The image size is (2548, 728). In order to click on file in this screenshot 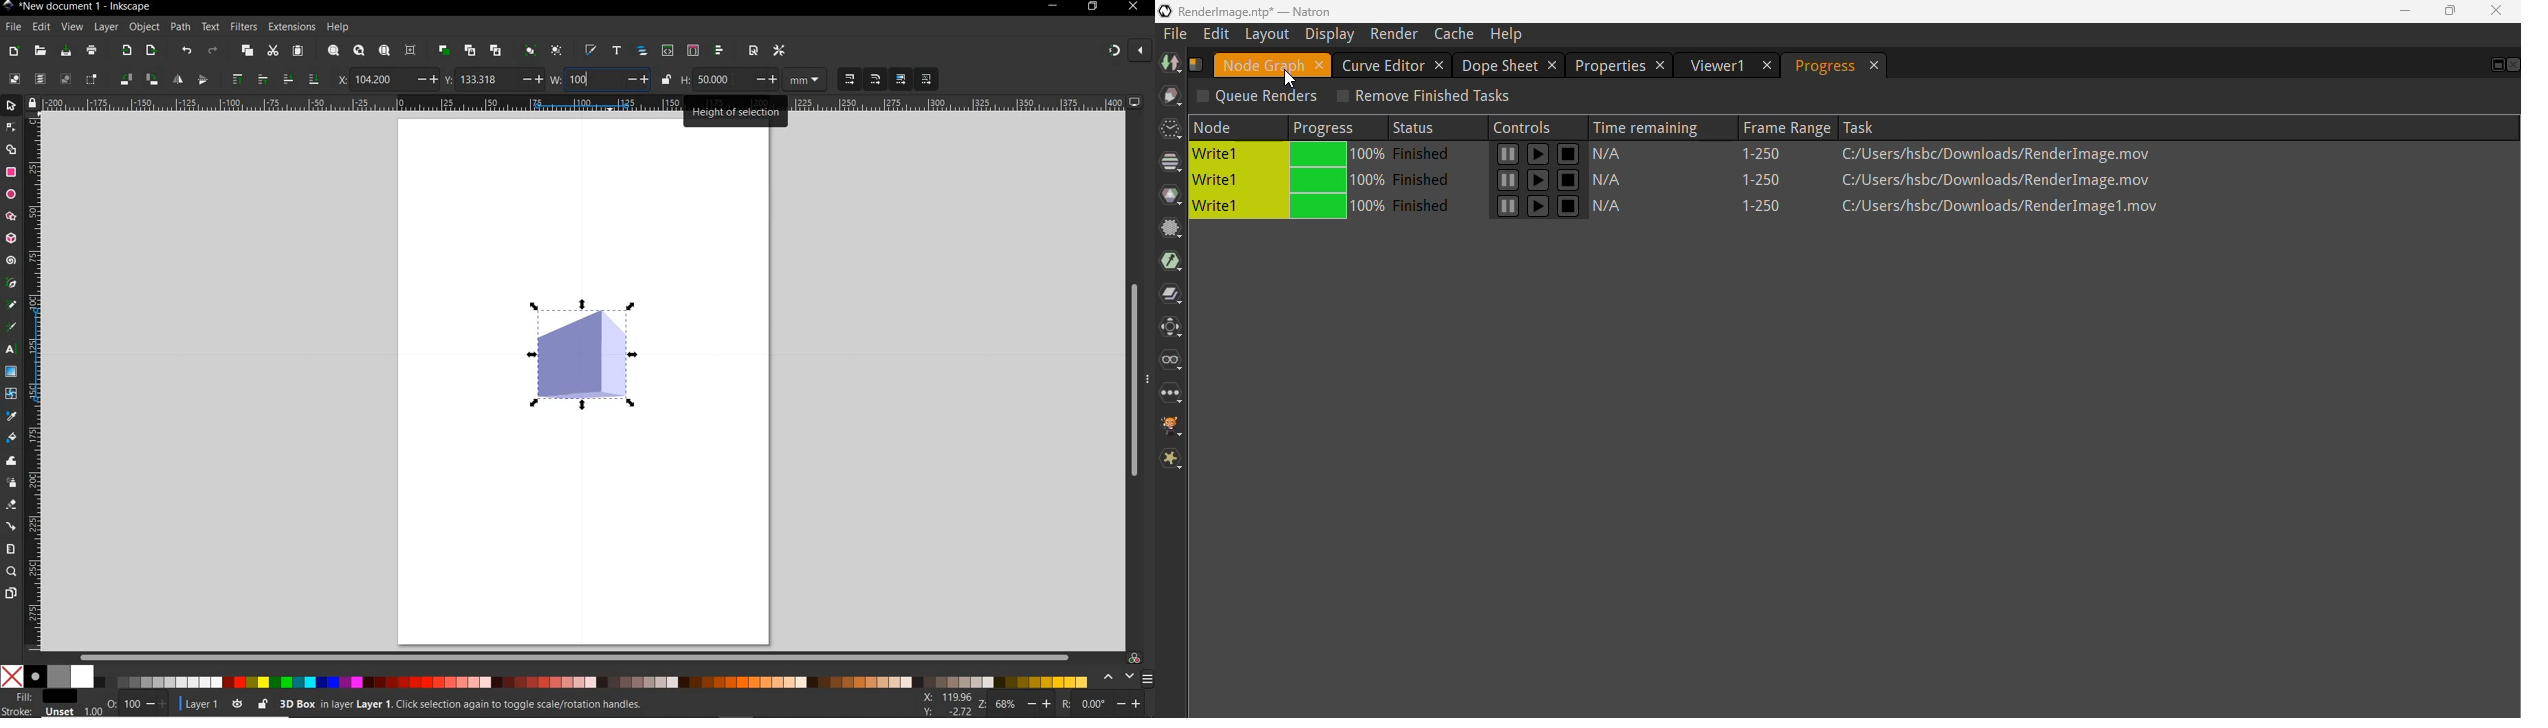, I will do `click(13, 28)`.